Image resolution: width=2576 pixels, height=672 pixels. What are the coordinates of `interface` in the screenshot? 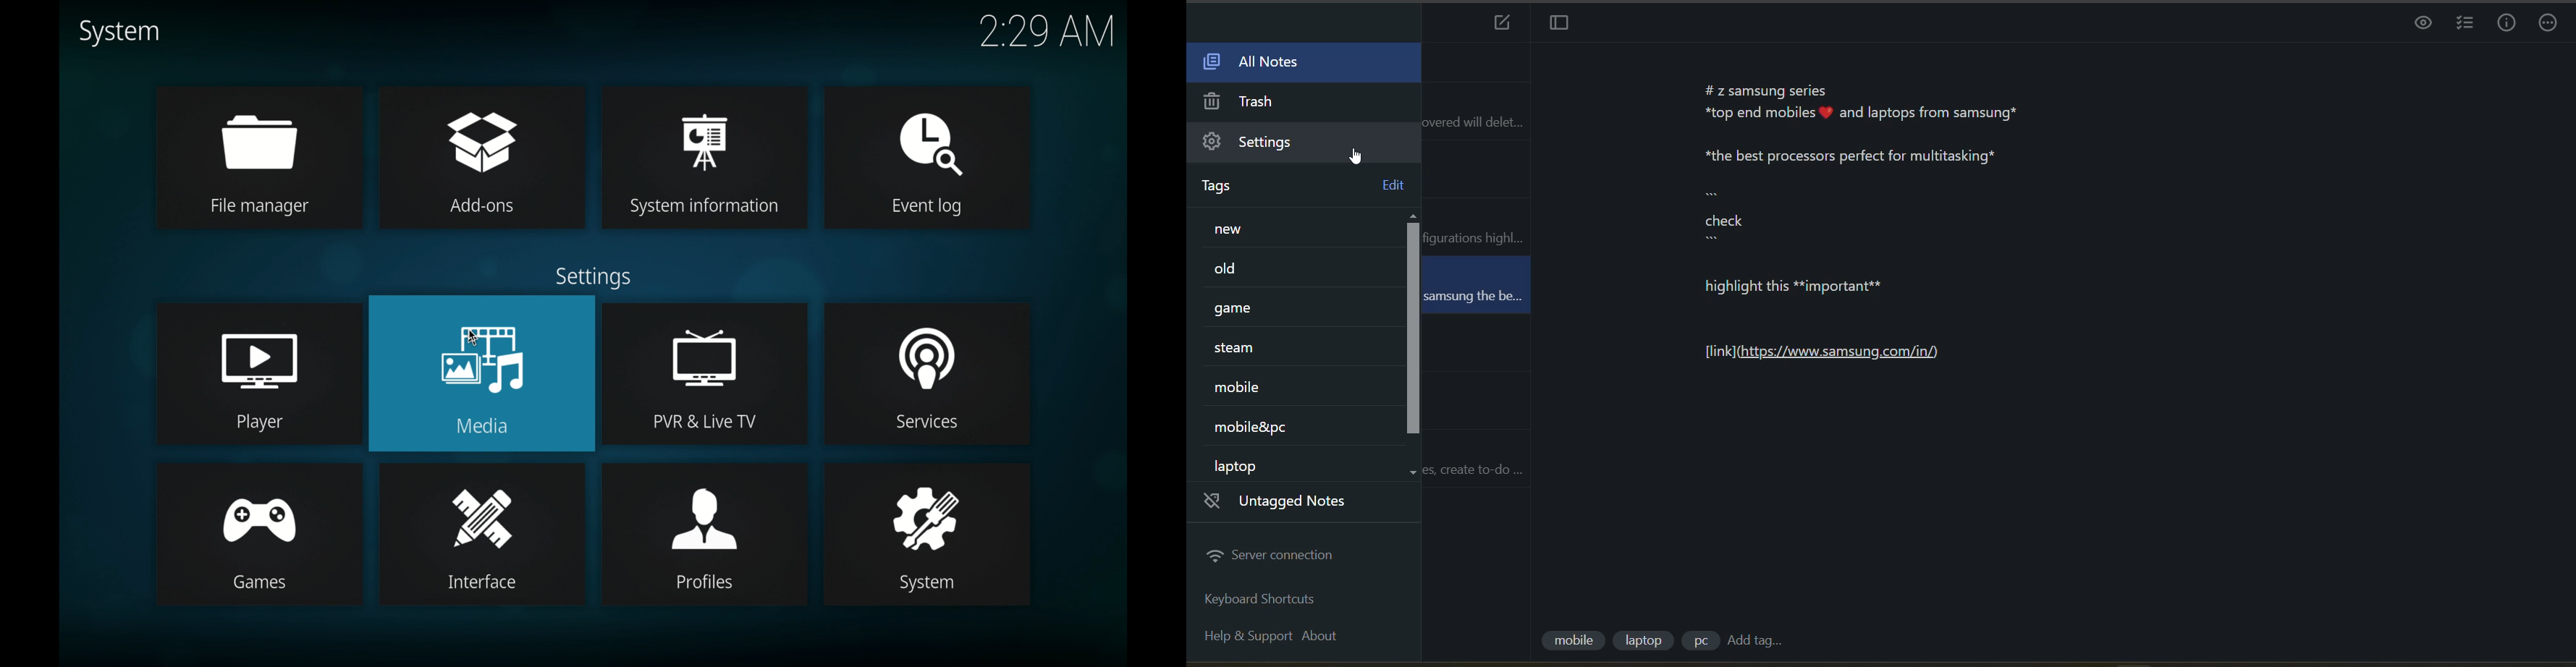 It's located at (486, 508).